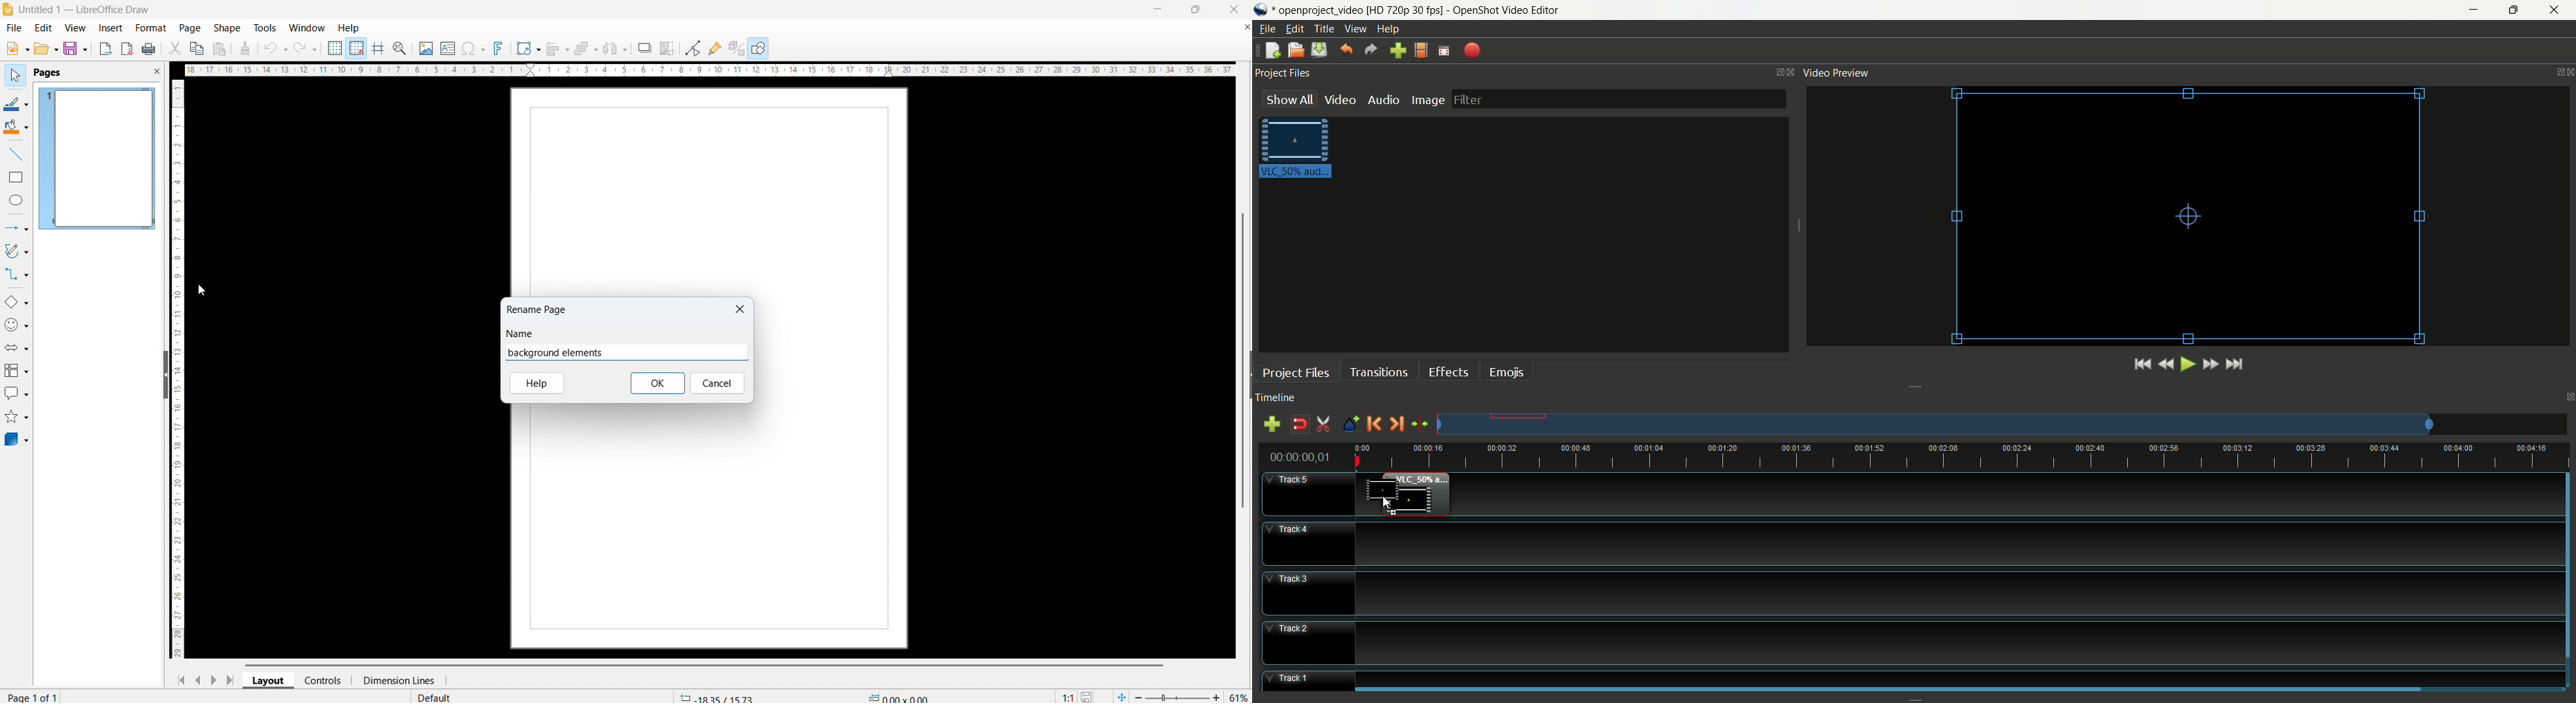  I want to click on edit, so click(42, 28).